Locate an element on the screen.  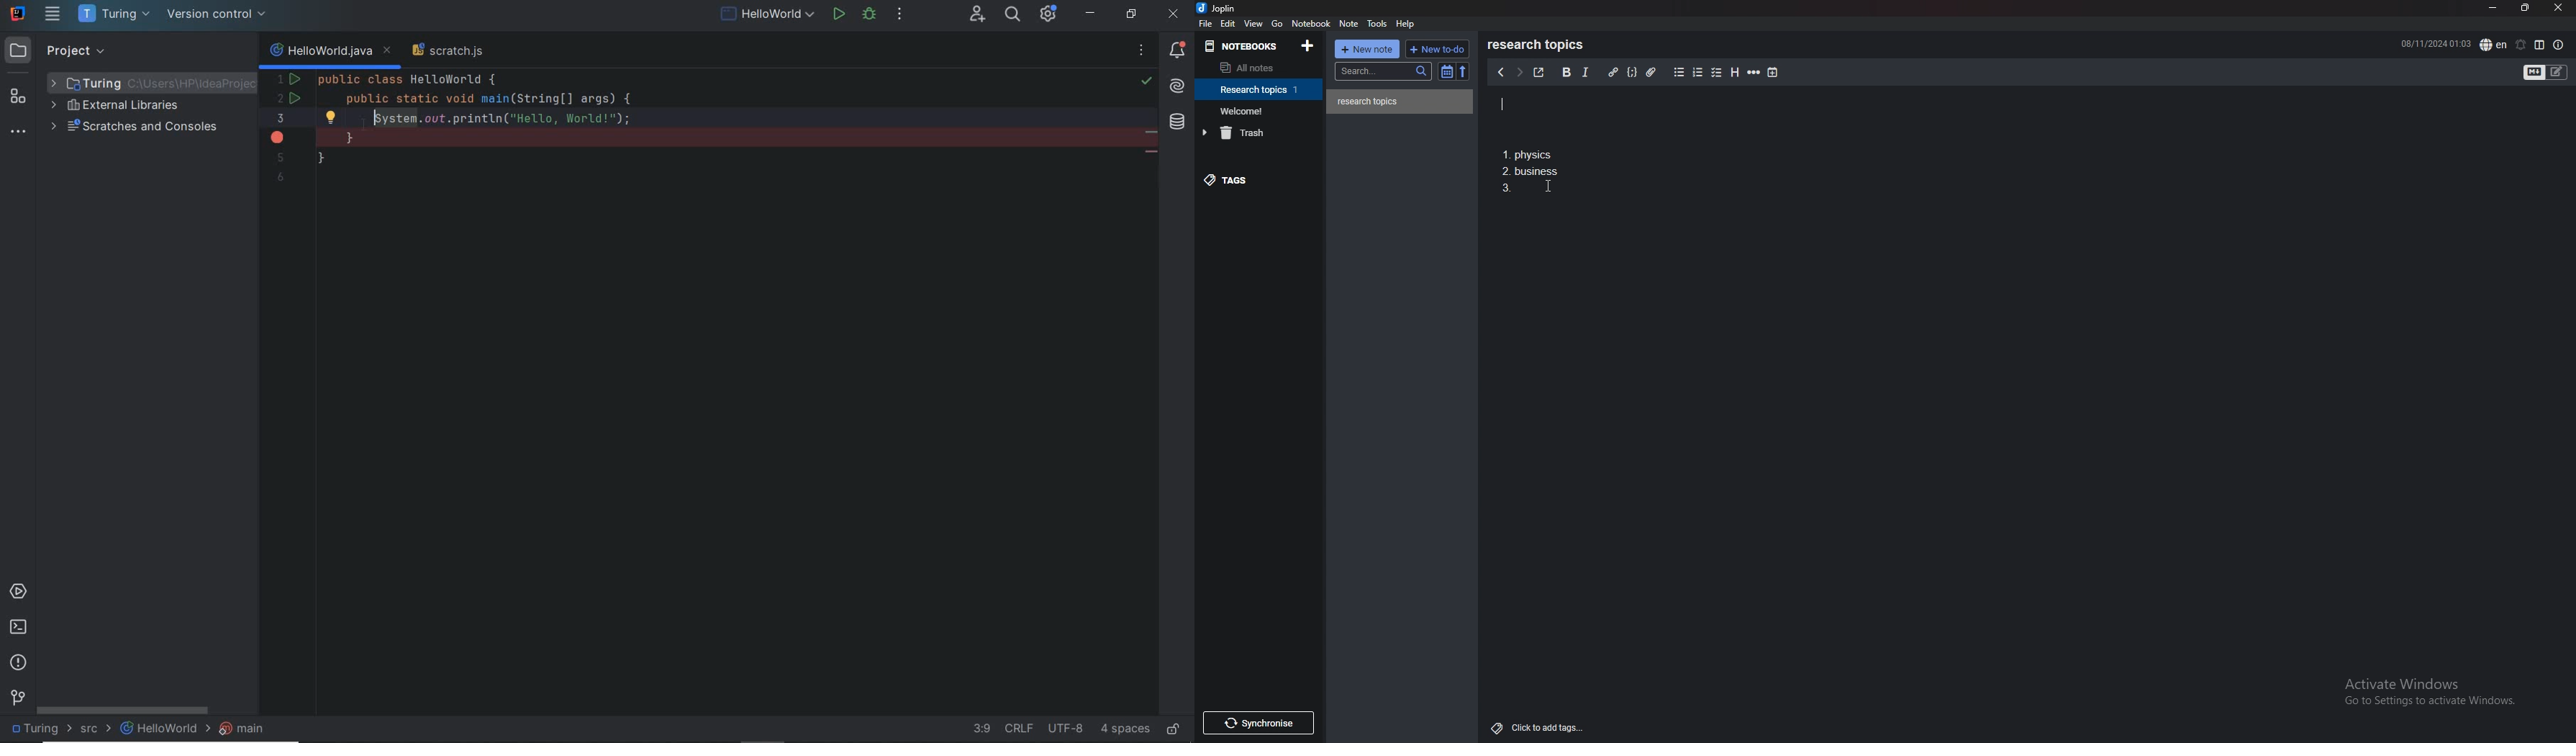
code is located at coordinates (1633, 71).